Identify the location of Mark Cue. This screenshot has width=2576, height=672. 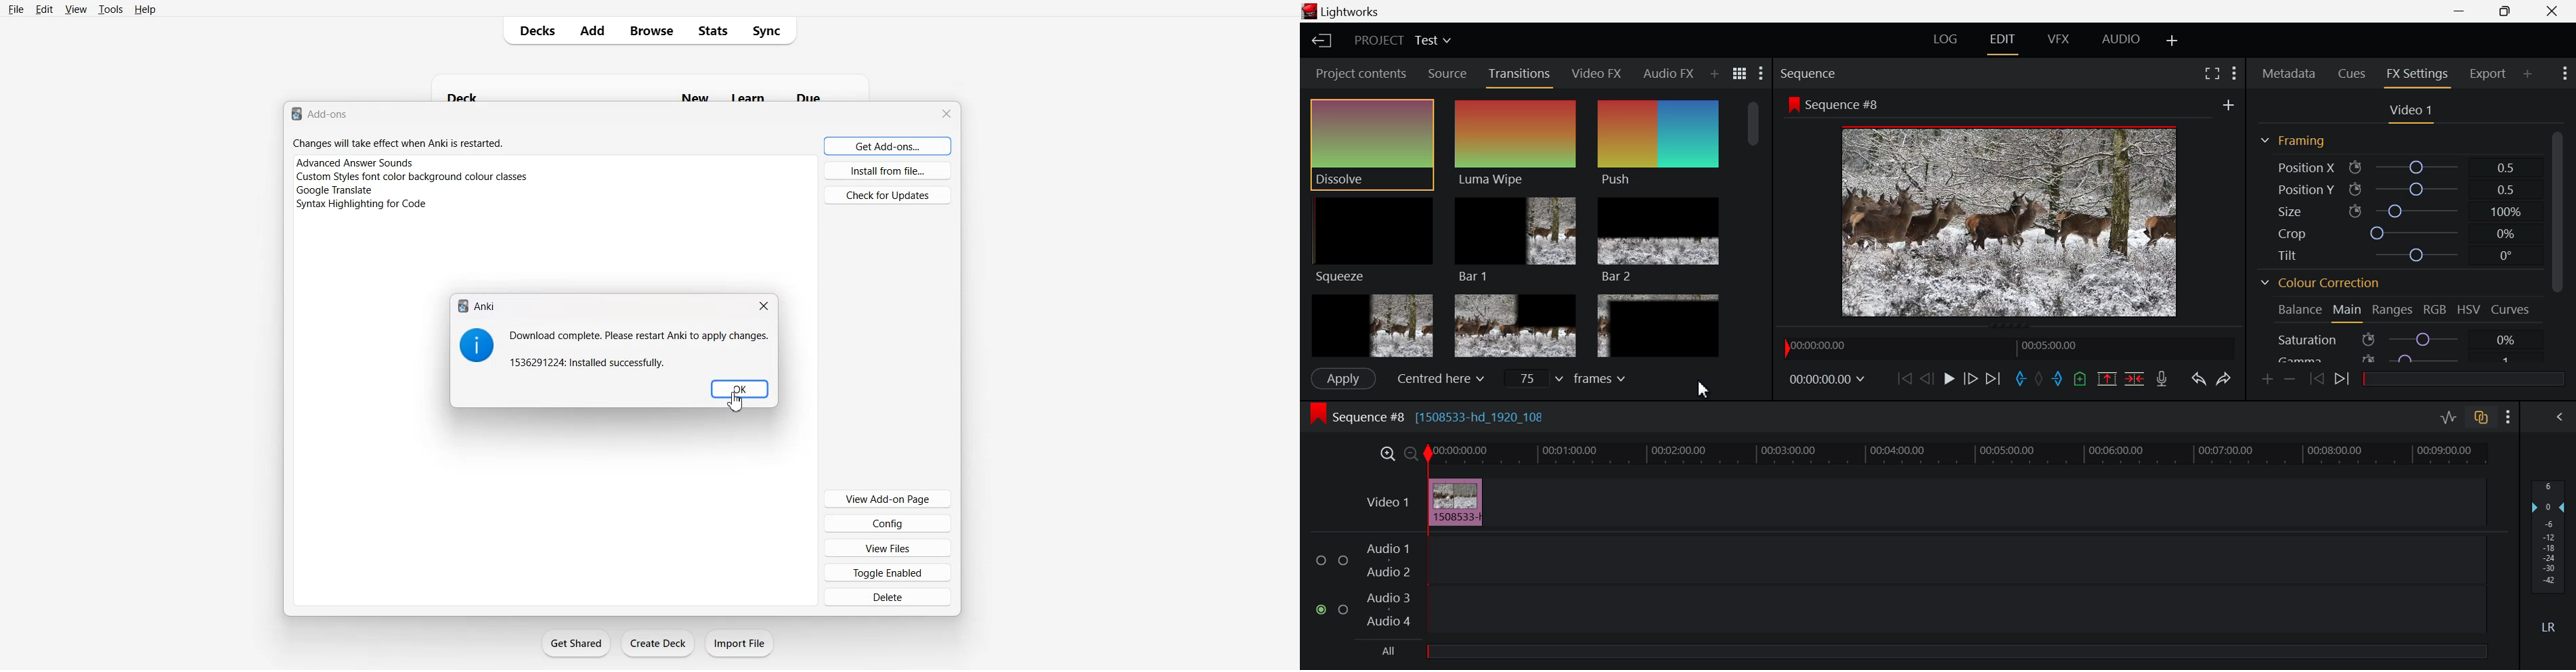
(2082, 381).